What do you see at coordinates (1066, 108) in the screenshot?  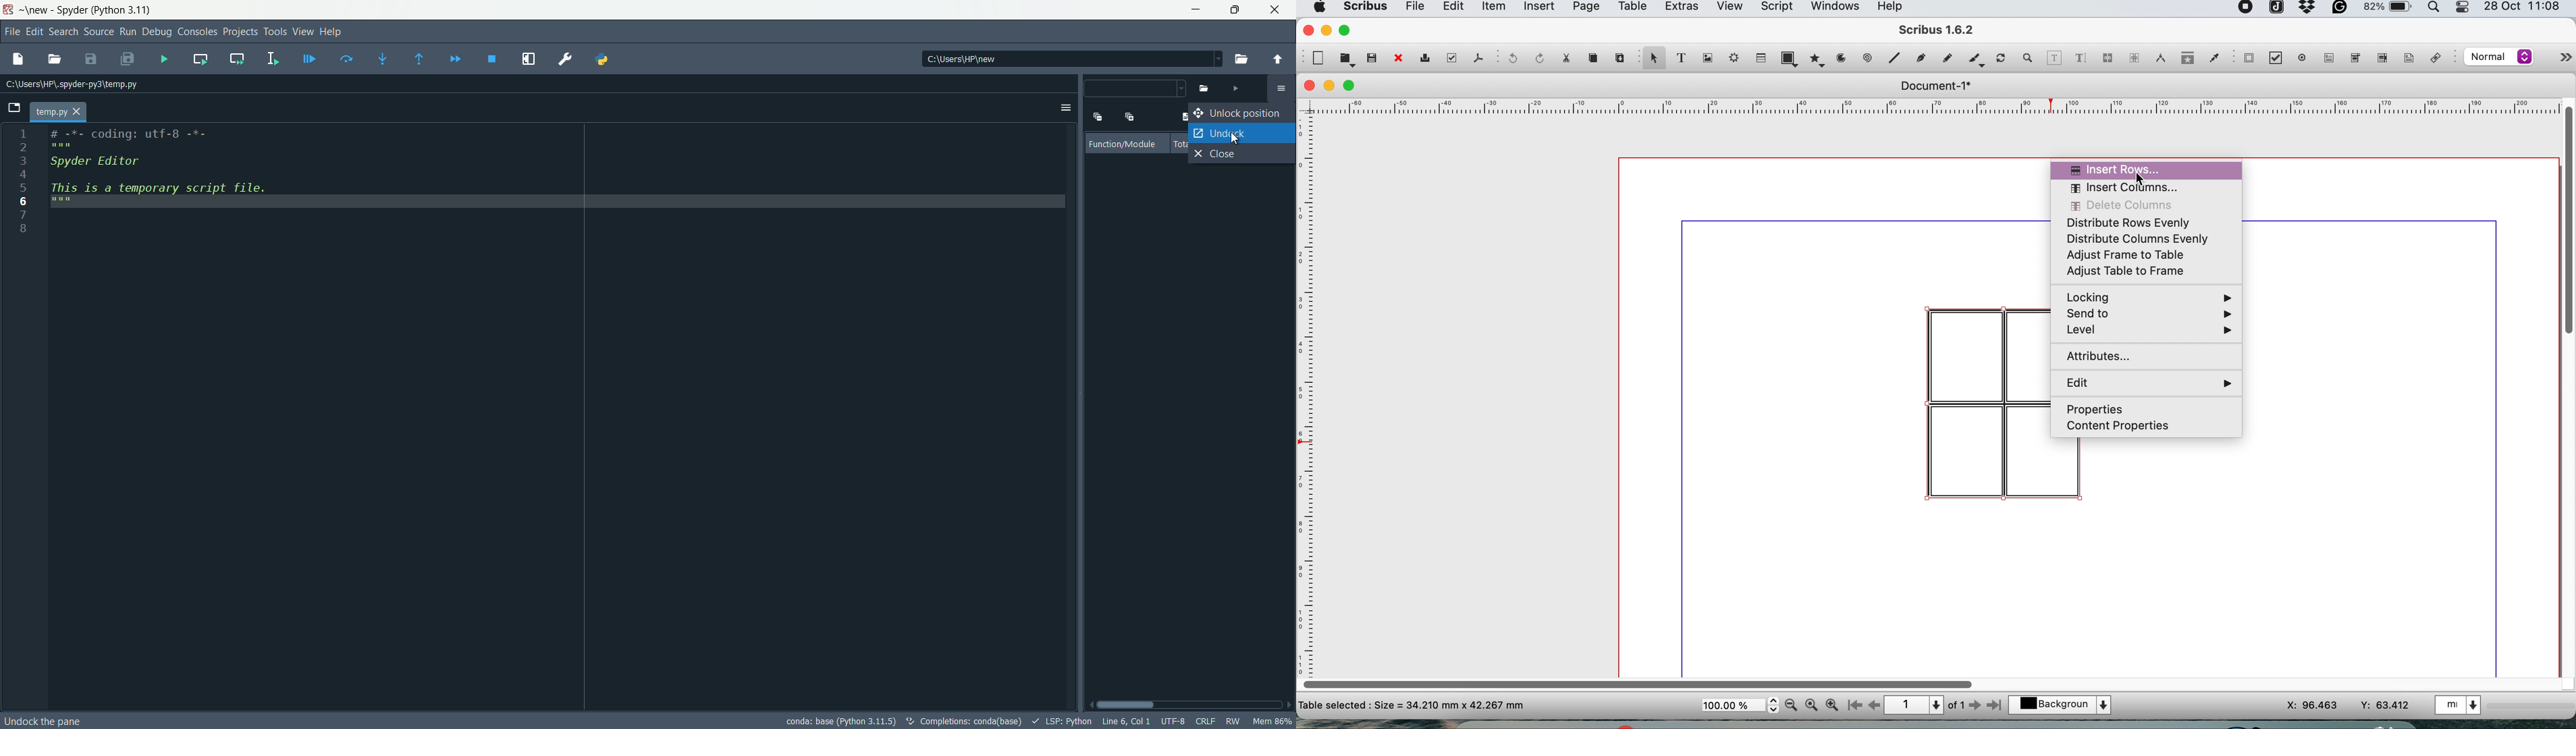 I see `options` at bounding box center [1066, 108].